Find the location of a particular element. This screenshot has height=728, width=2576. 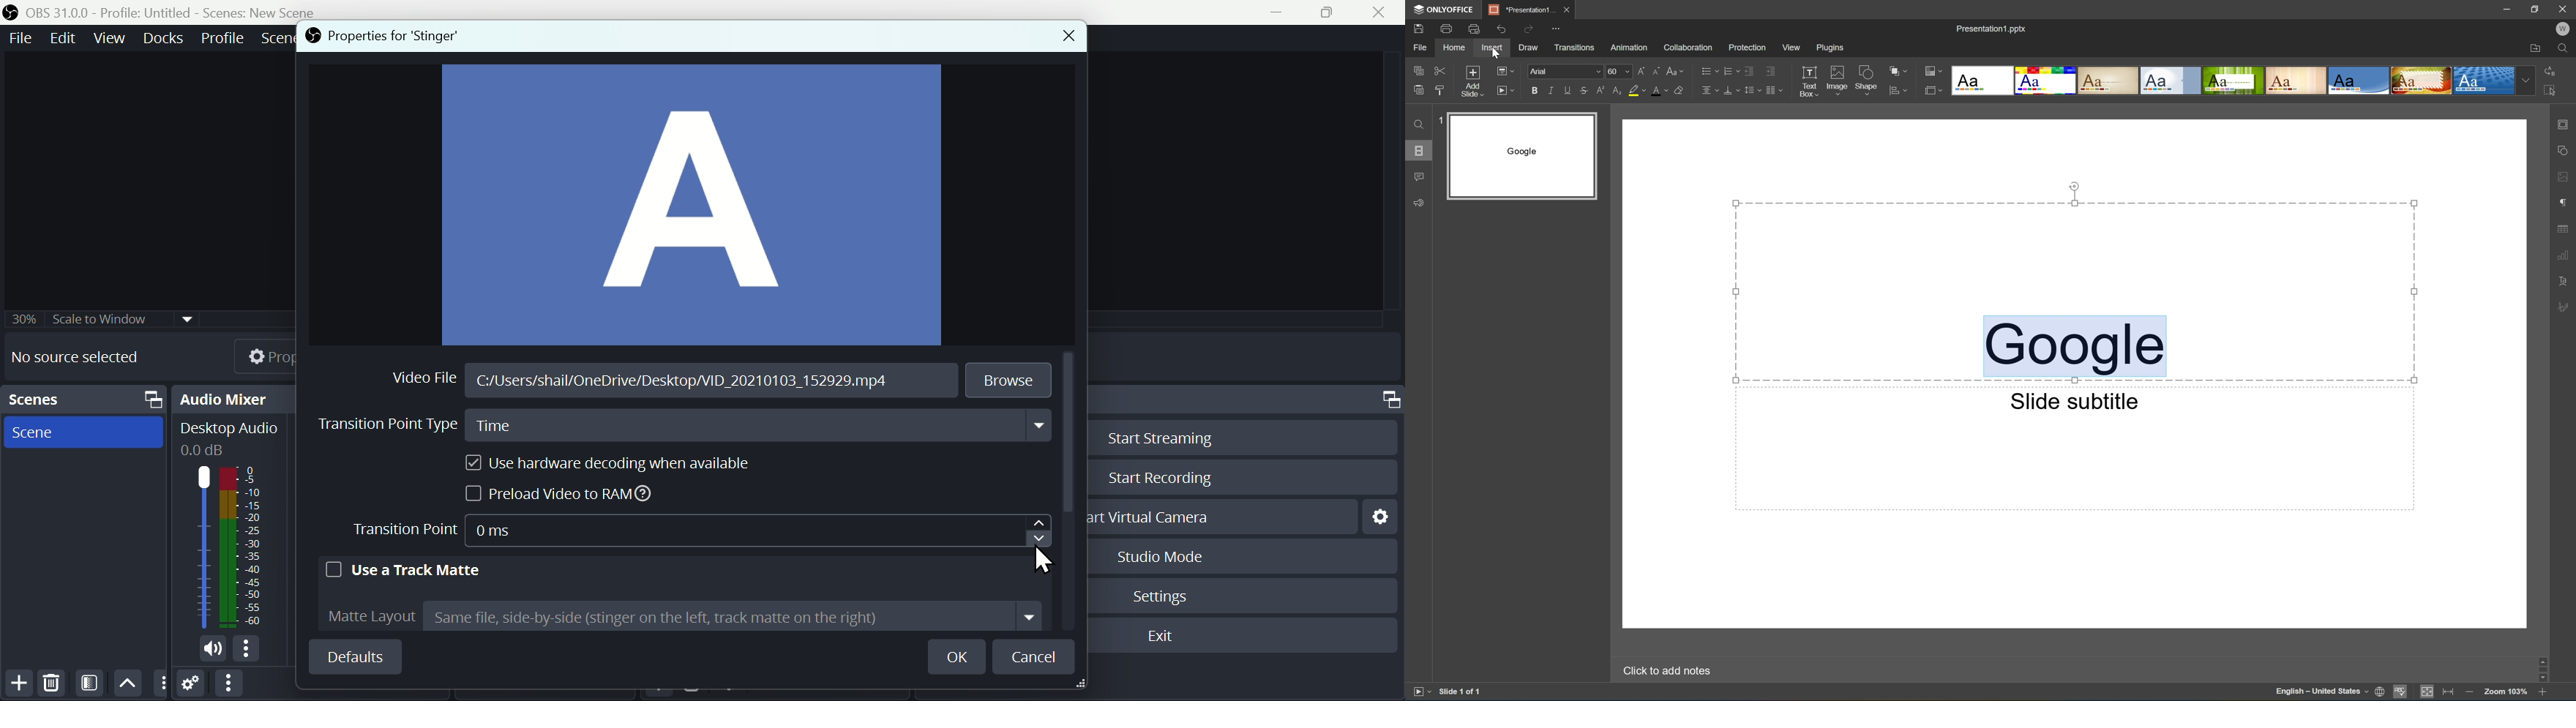

Use hardware decoding when available is located at coordinates (602, 463).